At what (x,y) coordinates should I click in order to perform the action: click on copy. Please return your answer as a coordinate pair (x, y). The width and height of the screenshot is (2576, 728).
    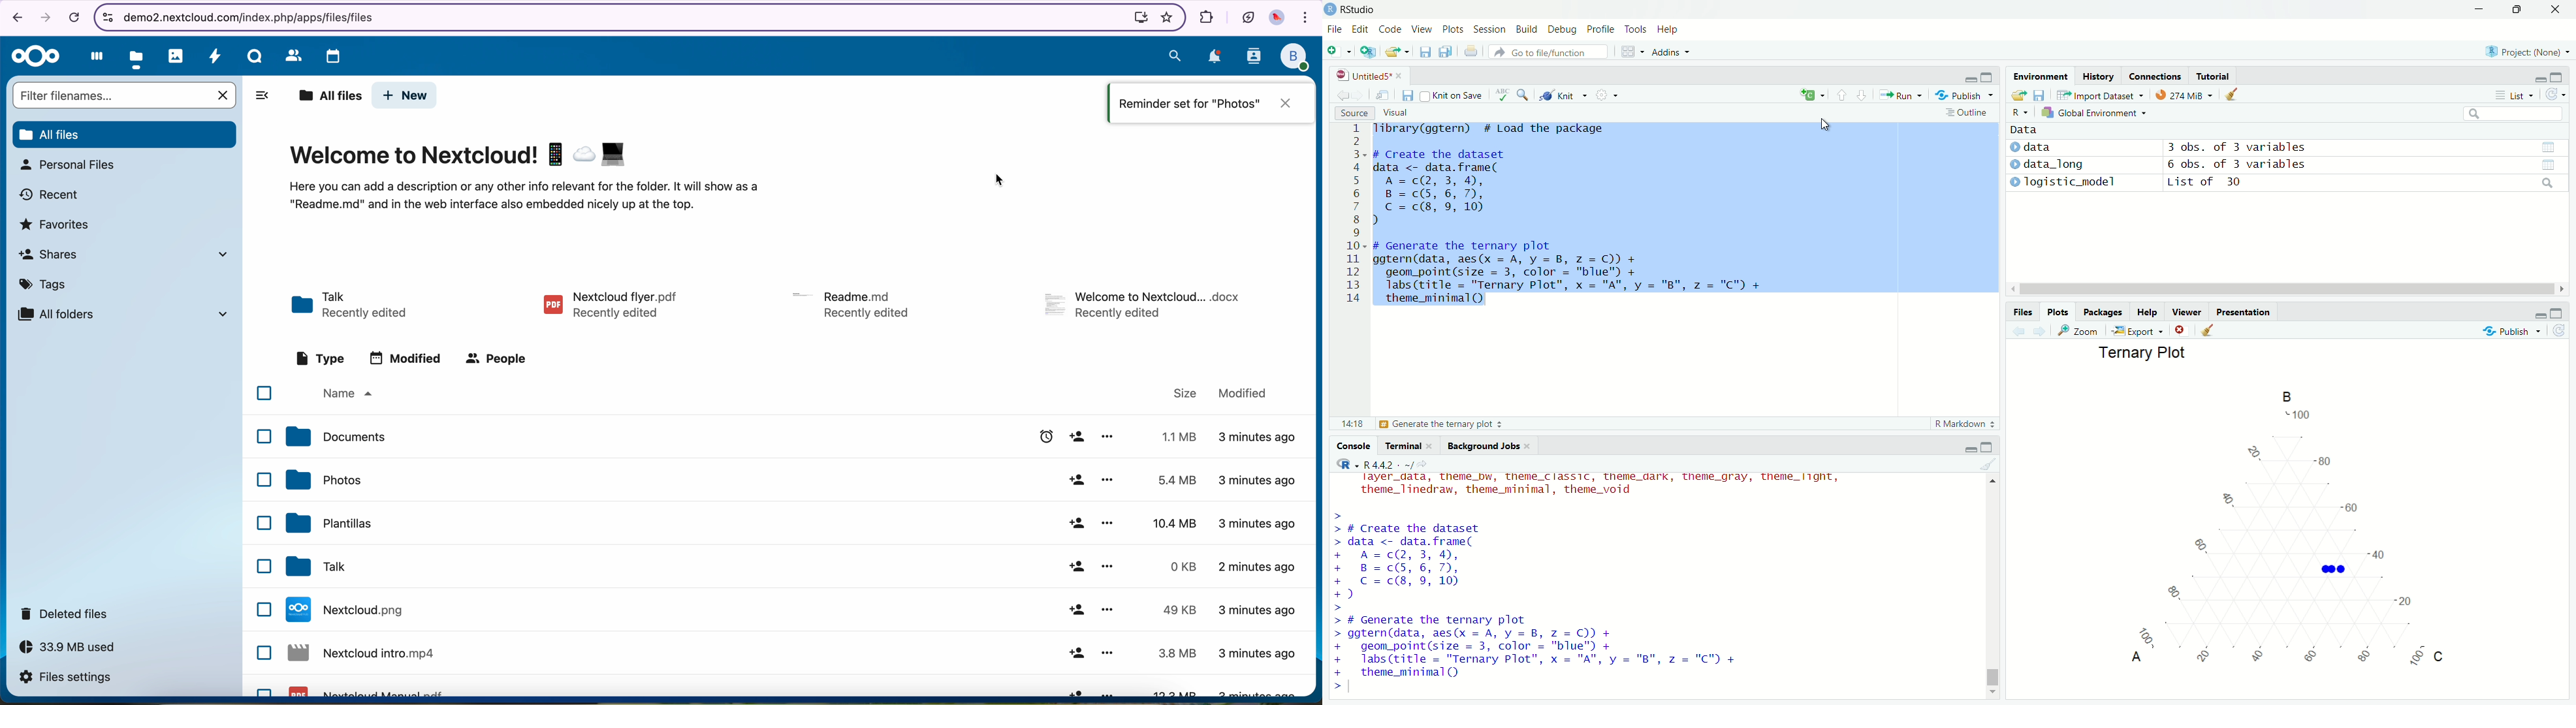
    Looking at the image, I should click on (1444, 53).